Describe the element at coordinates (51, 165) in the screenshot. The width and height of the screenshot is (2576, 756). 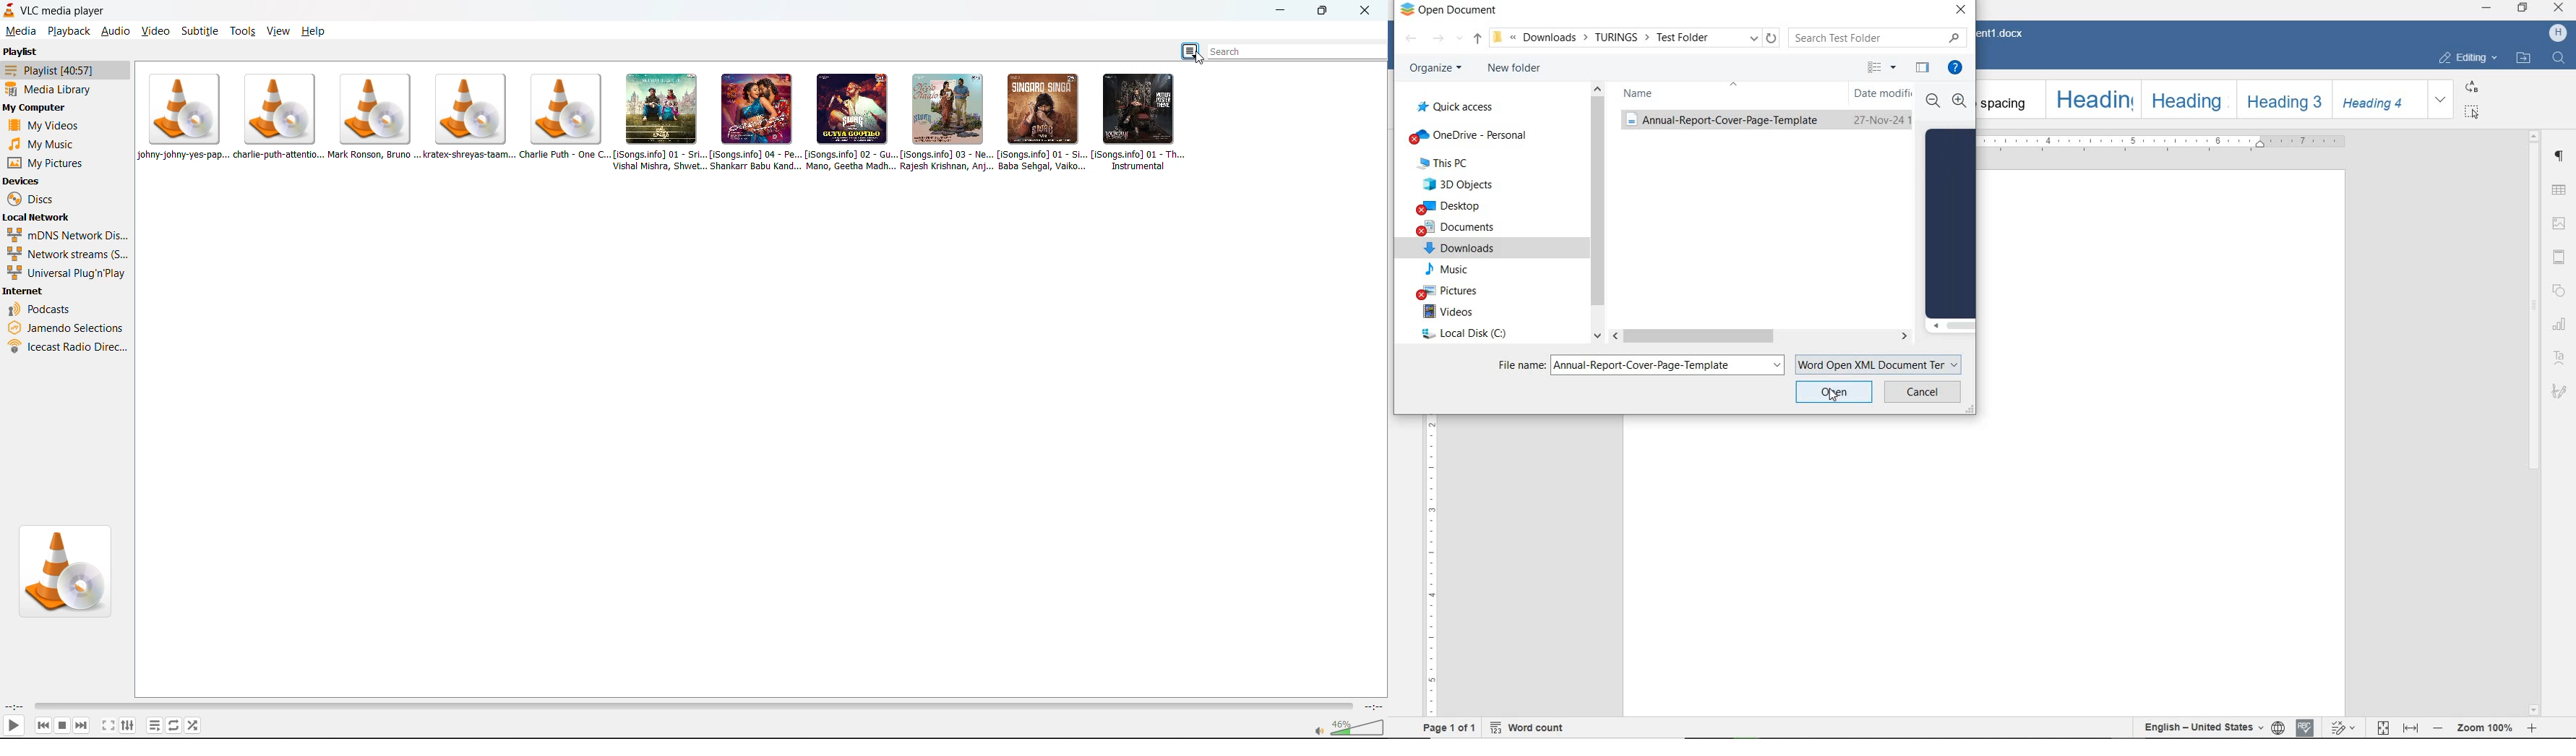
I see `pictures` at that location.